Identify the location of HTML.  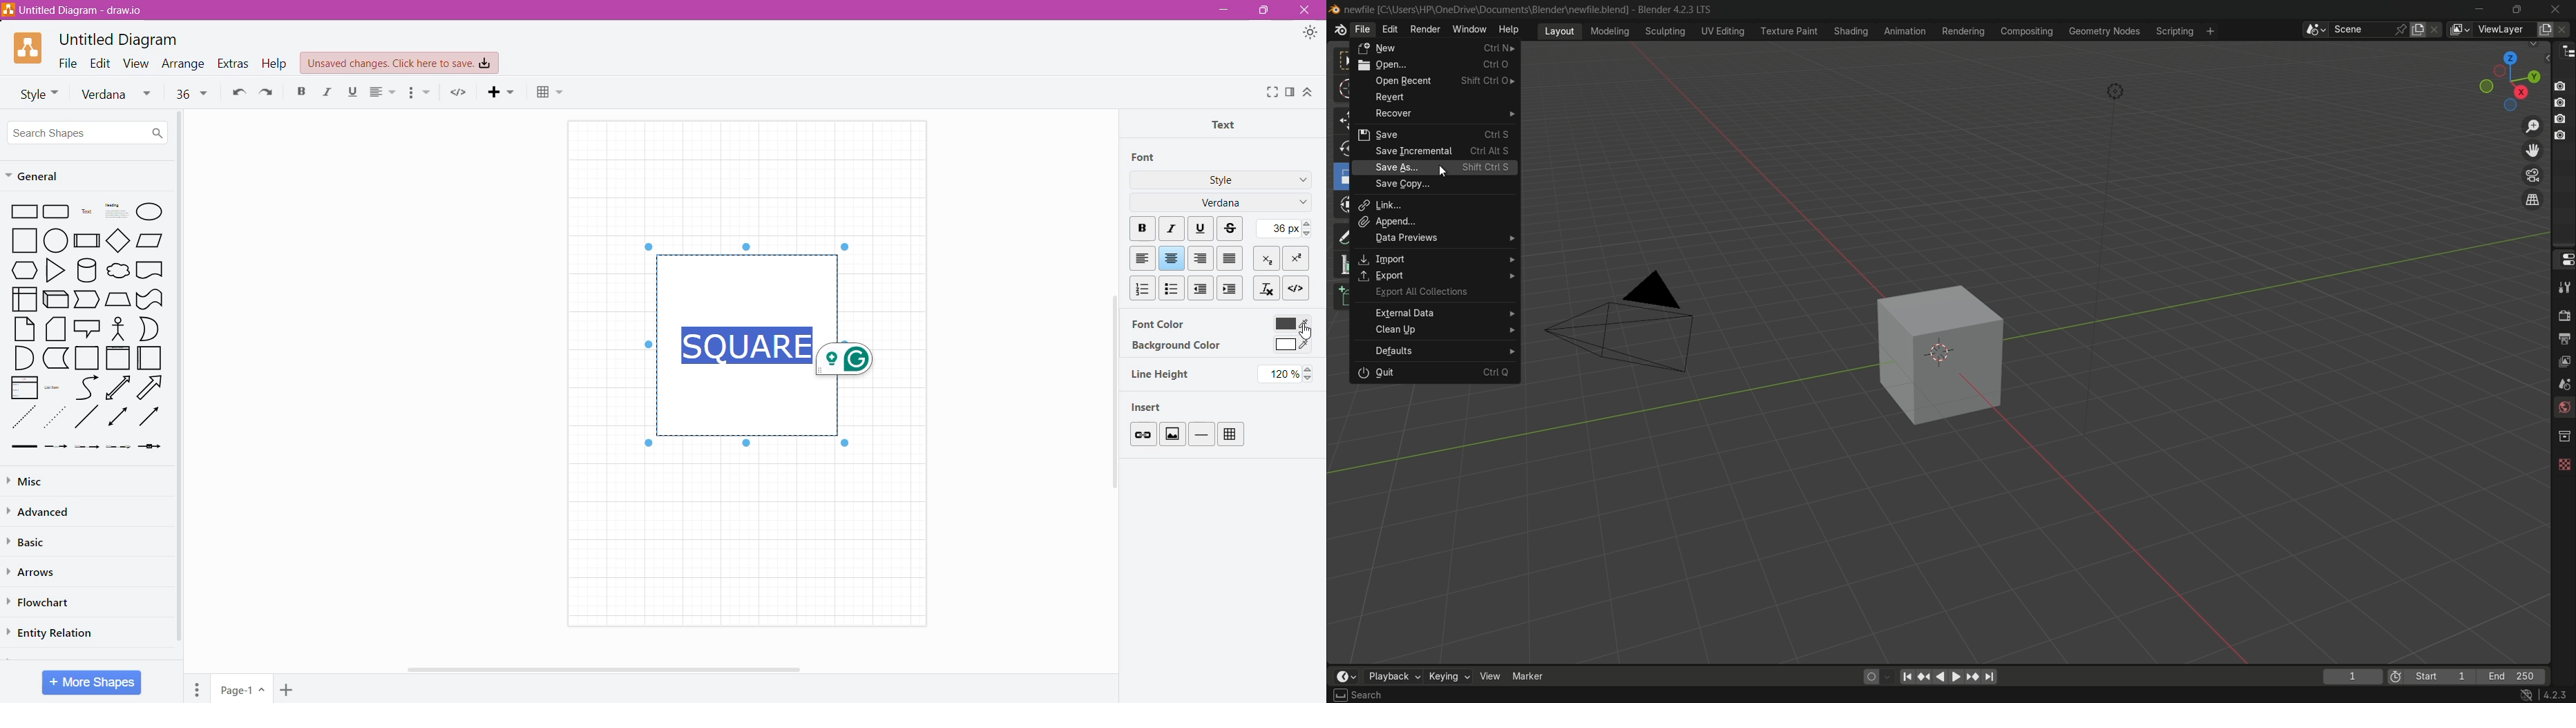
(1295, 287).